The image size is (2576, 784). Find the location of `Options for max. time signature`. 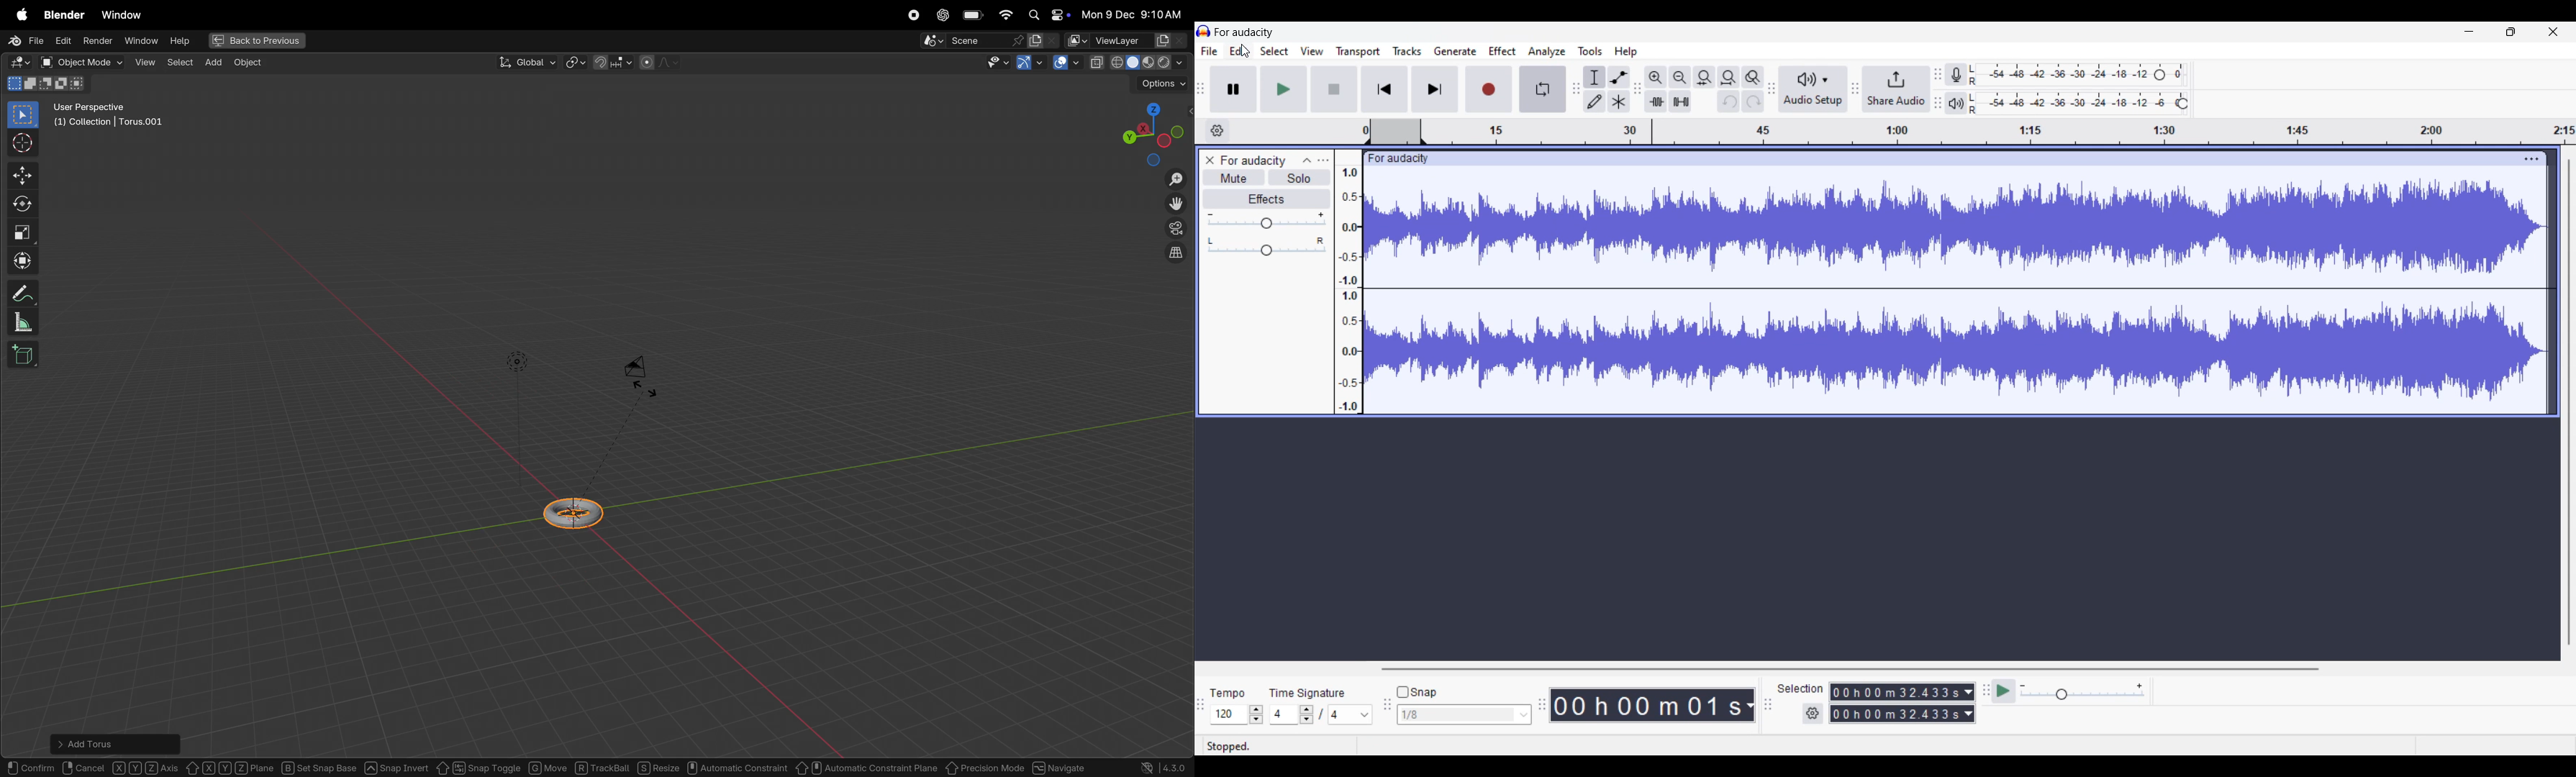

Options for max. time signature is located at coordinates (1351, 714).